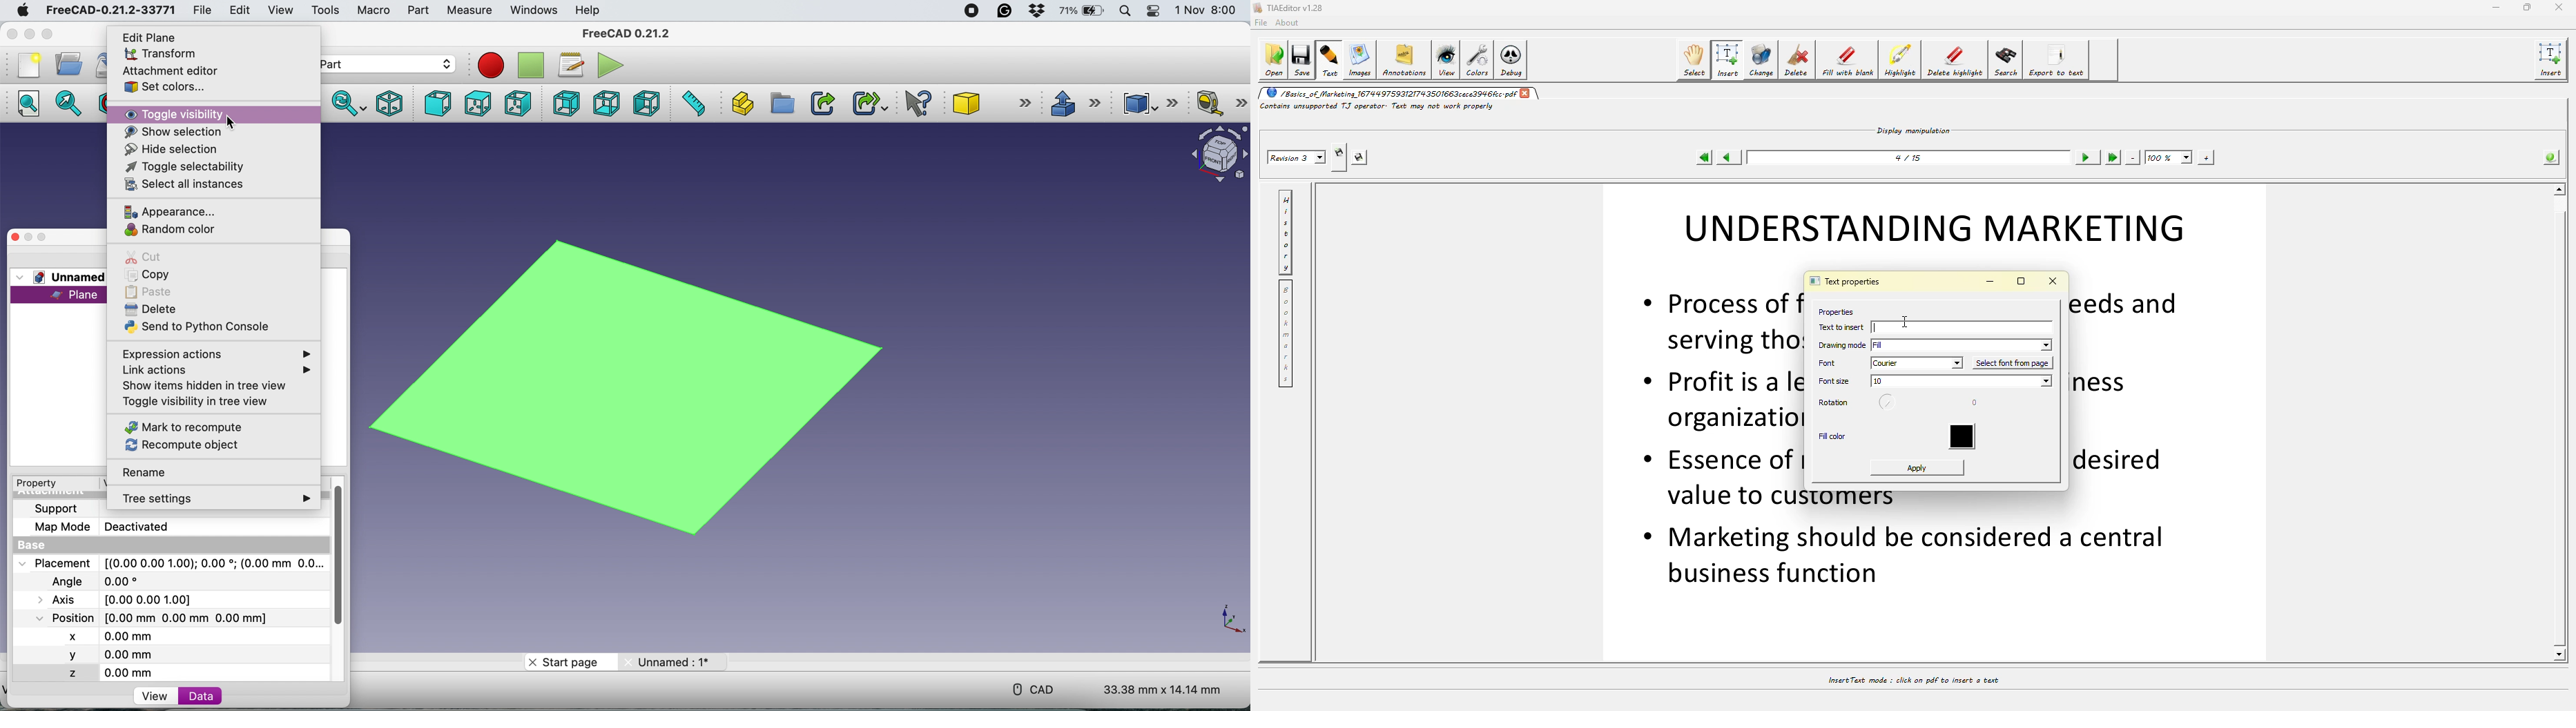 The height and width of the screenshot is (728, 2576). Describe the element at coordinates (150, 258) in the screenshot. I see `cut` at that location.